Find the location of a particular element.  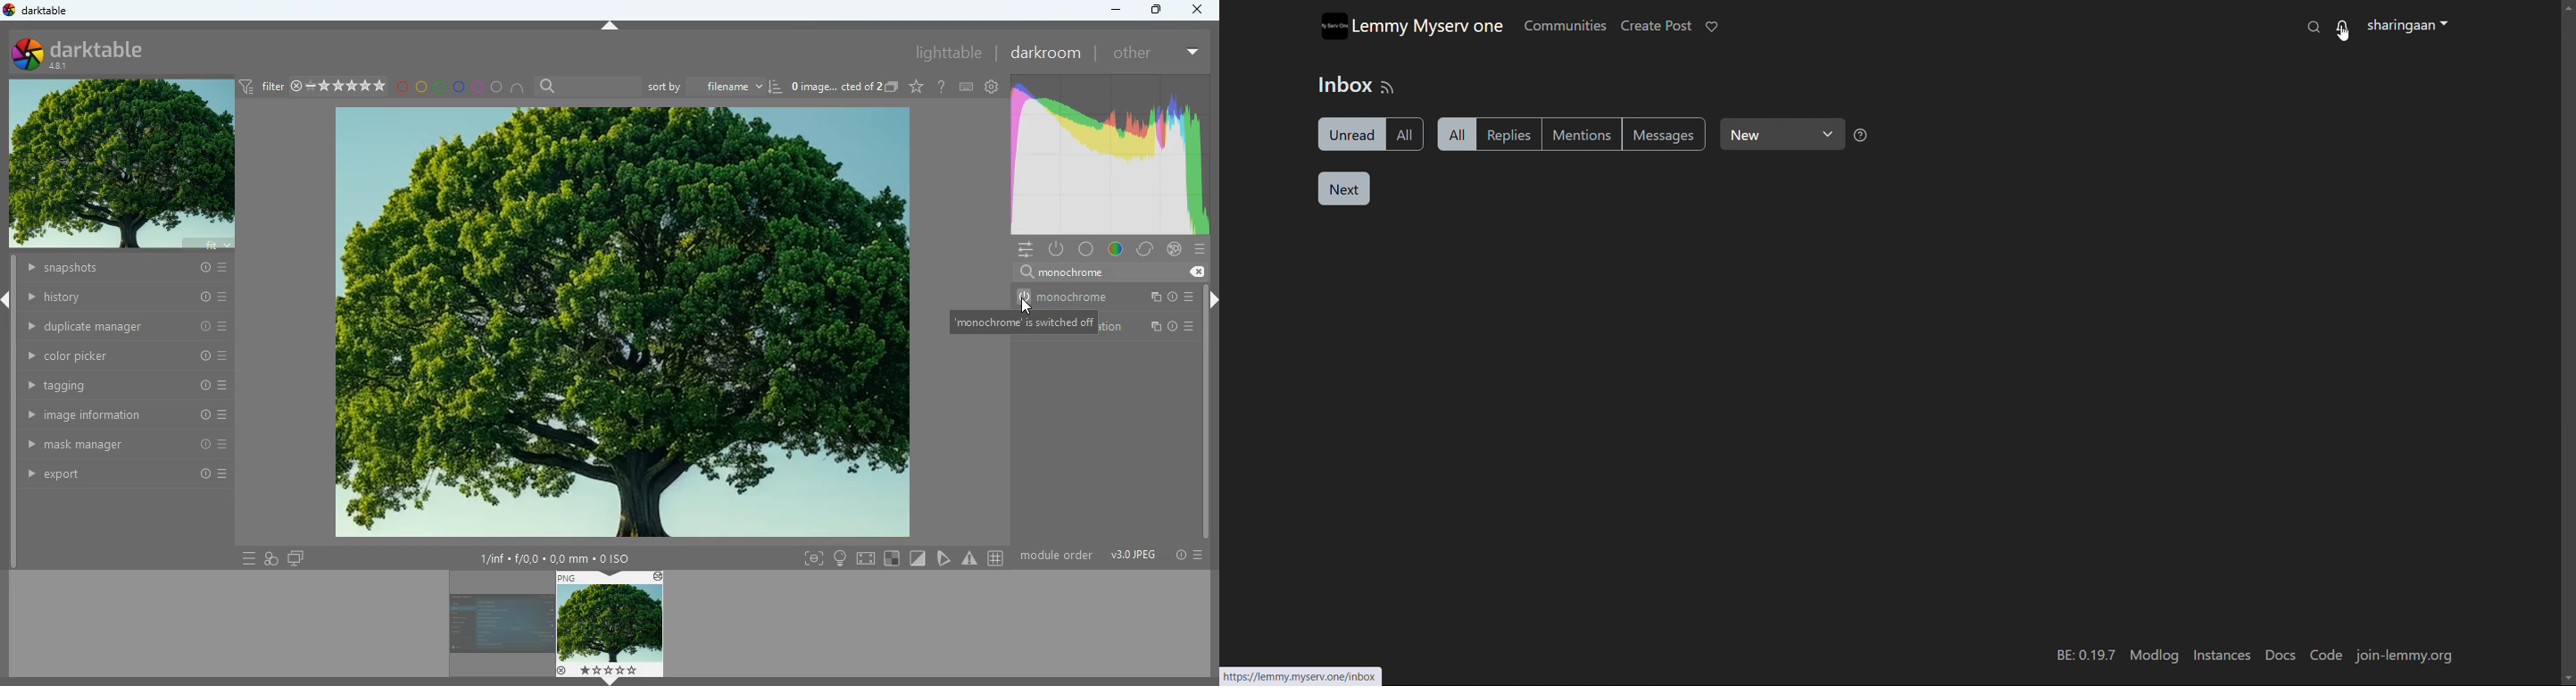

monochorme is located at coordinates (1106, 298).